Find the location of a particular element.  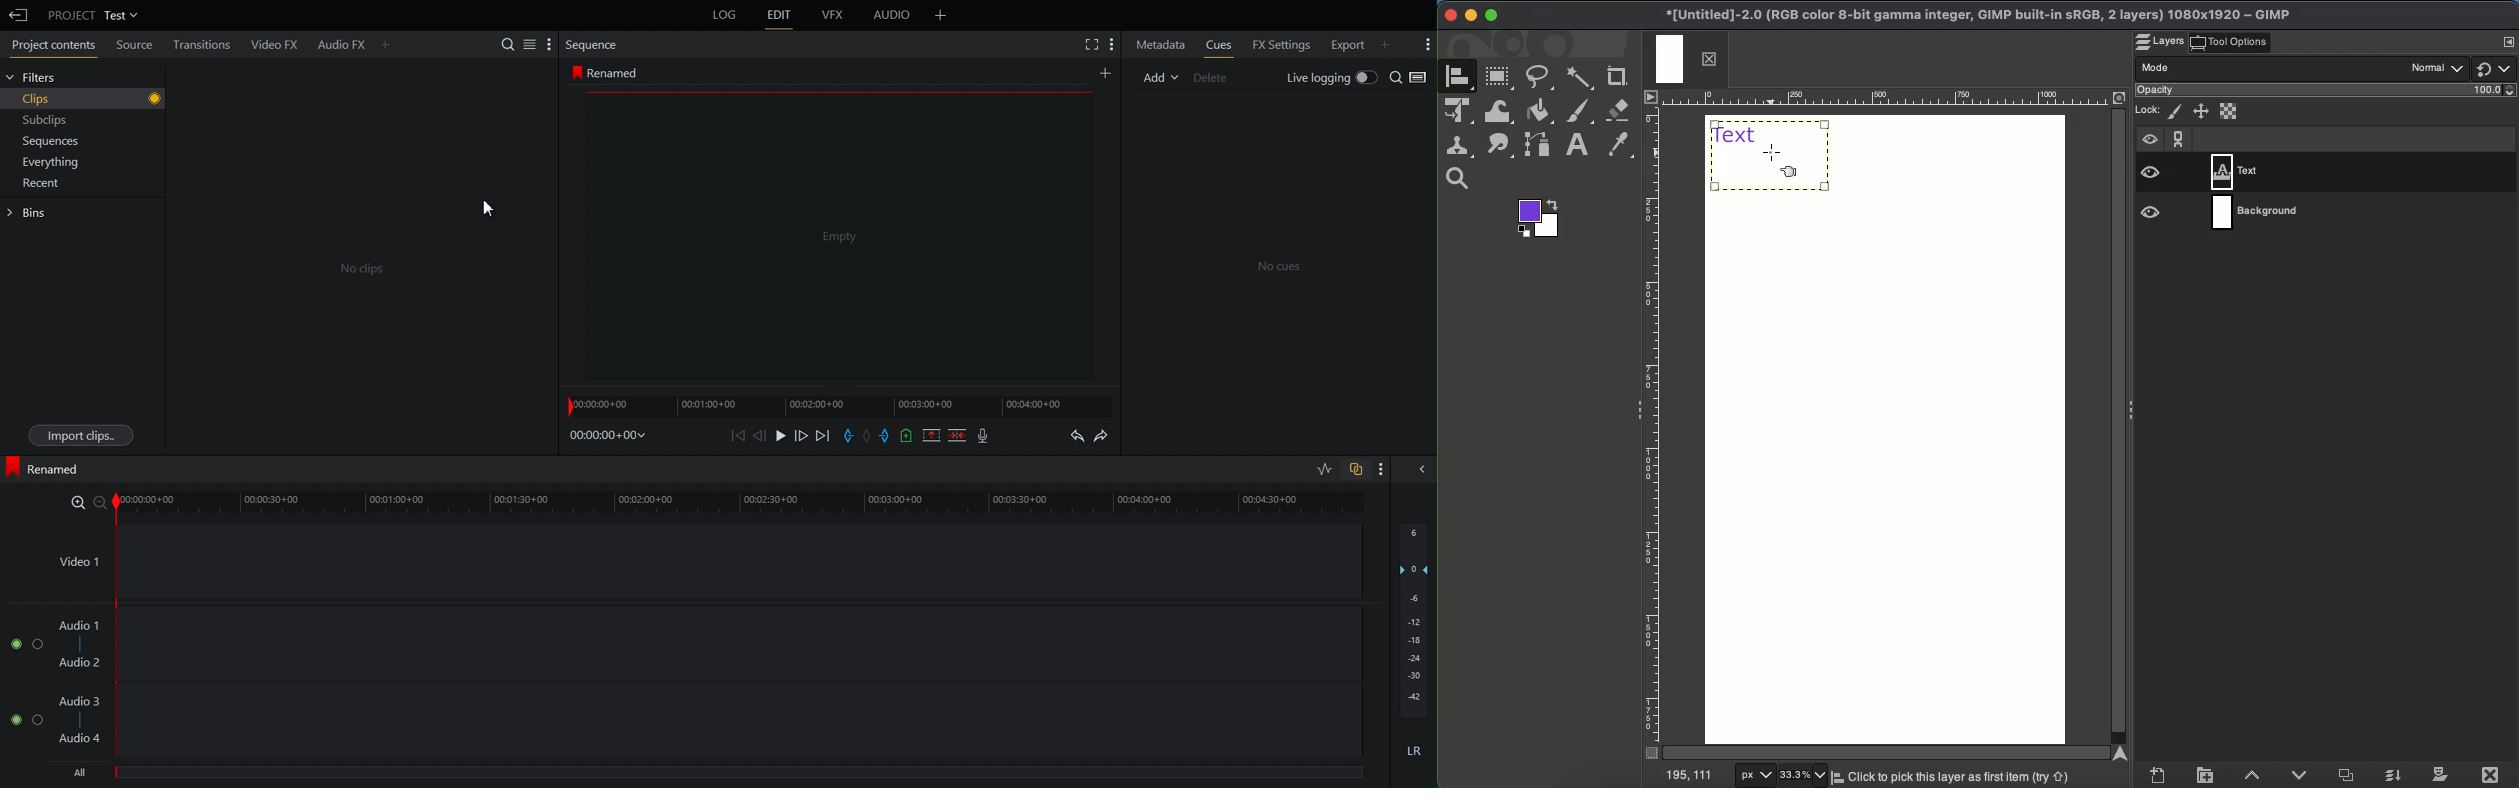

Filters is located at coordinates (37, 79).